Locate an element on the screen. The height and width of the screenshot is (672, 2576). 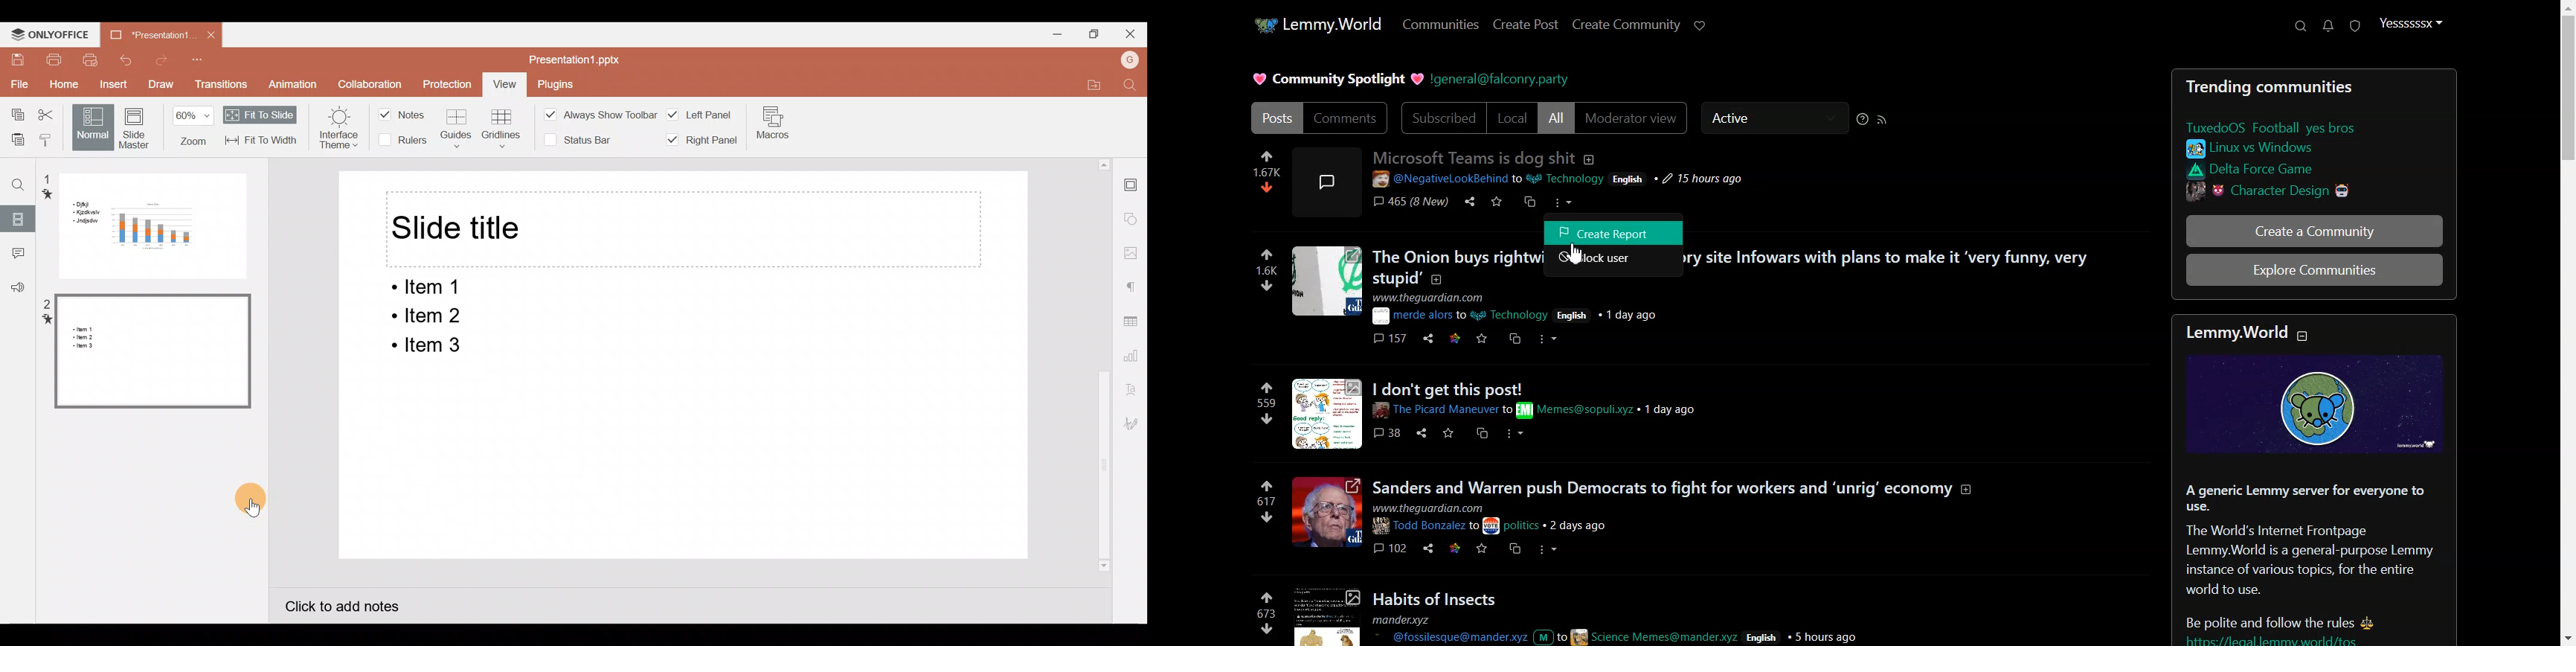
Create a Community is located at coordinates (2314, 231).